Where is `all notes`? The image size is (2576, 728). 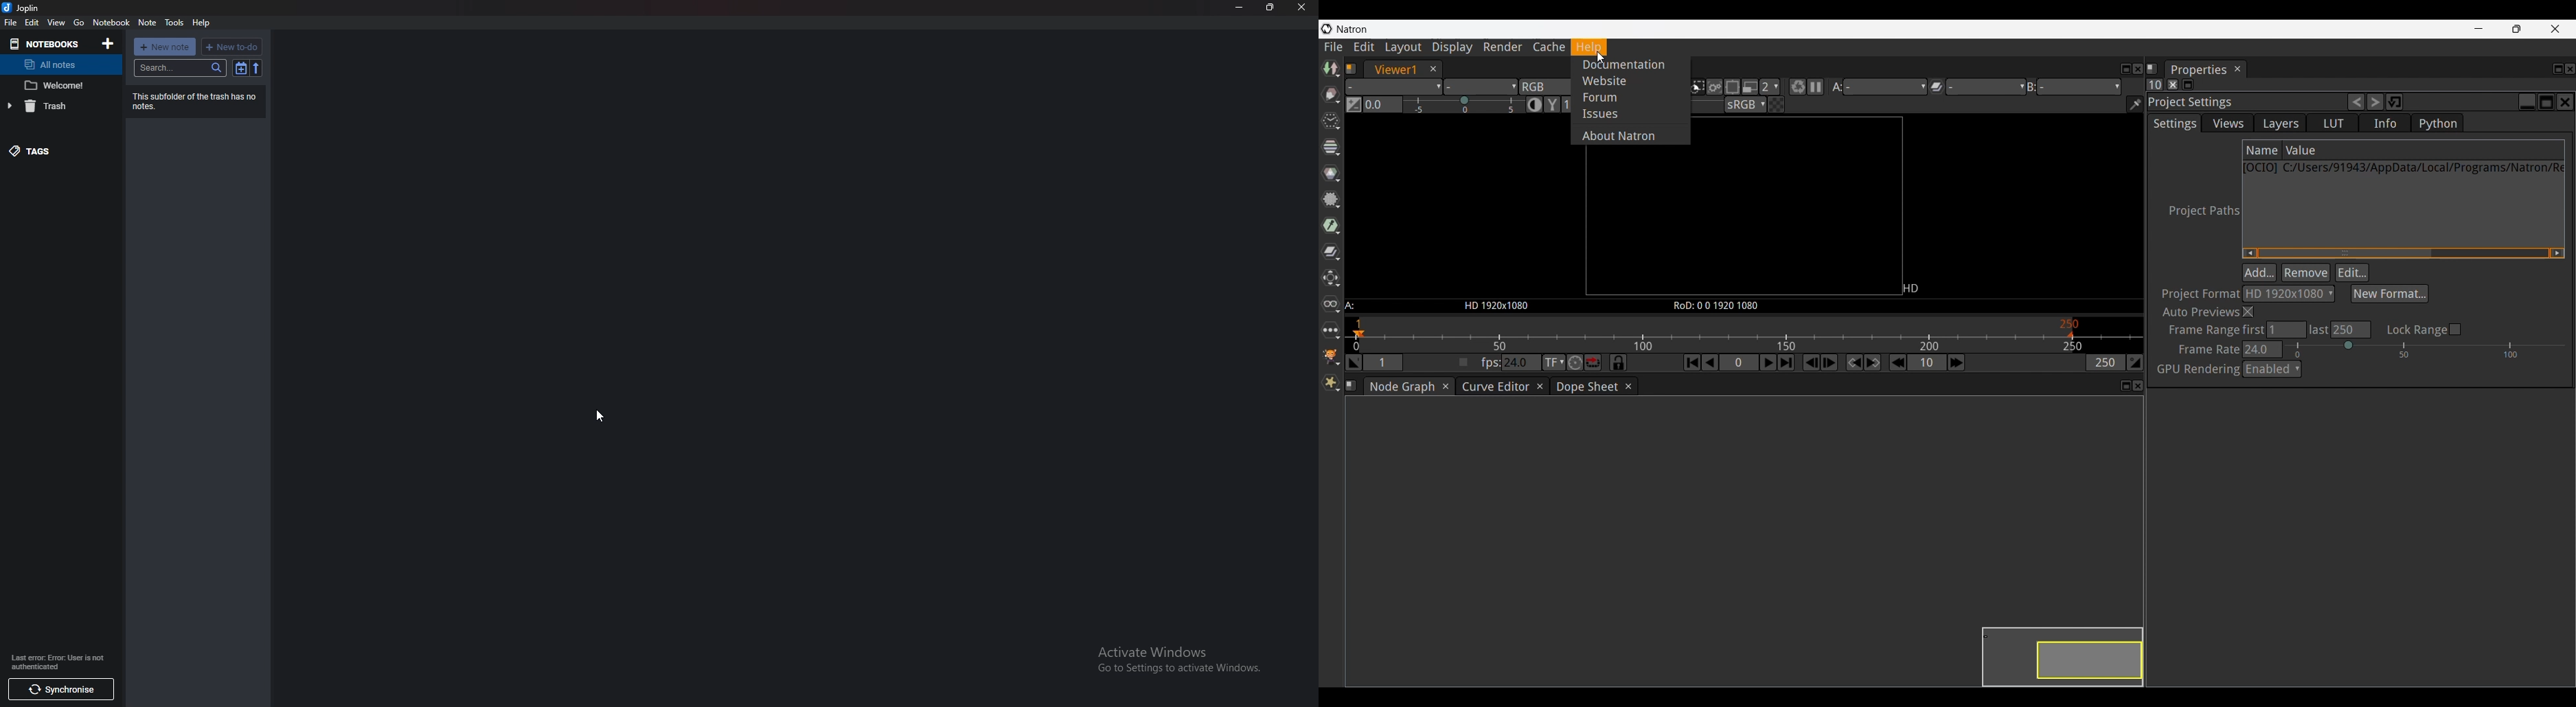
all notes is located at coordinates (58, 65).